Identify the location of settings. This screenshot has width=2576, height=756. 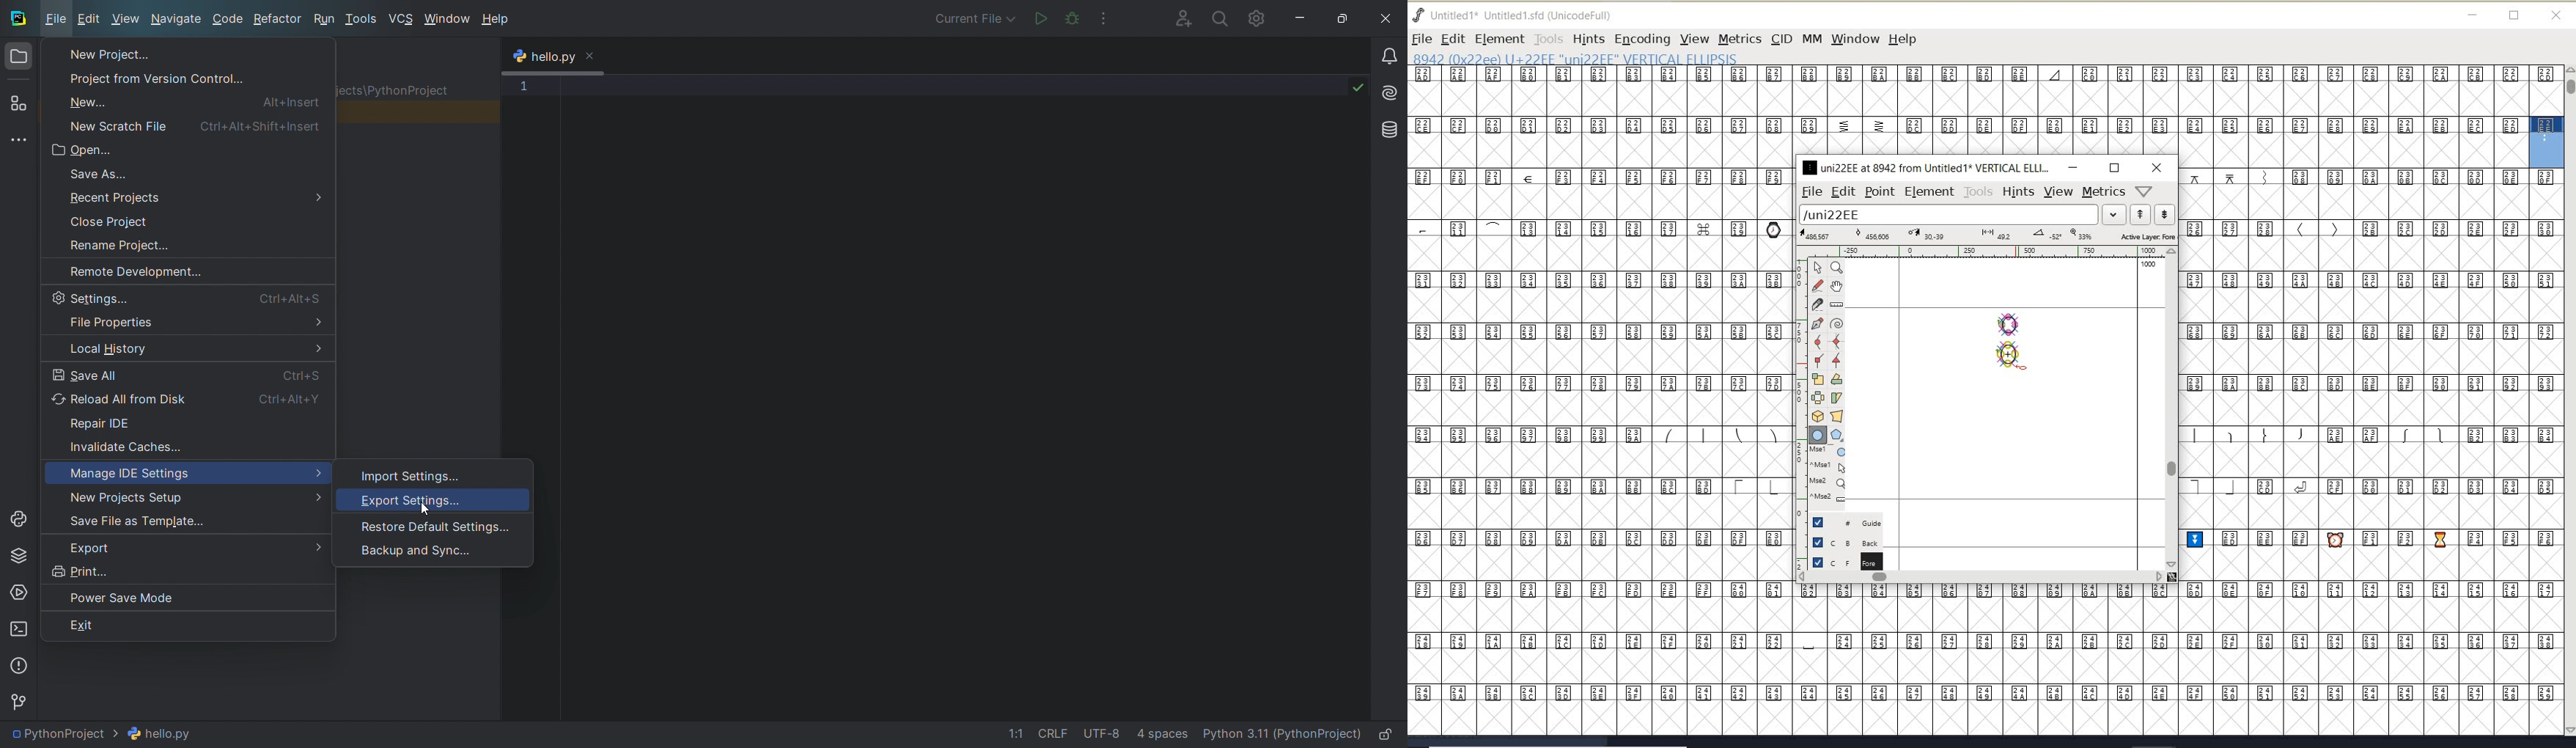
(1257, 17).